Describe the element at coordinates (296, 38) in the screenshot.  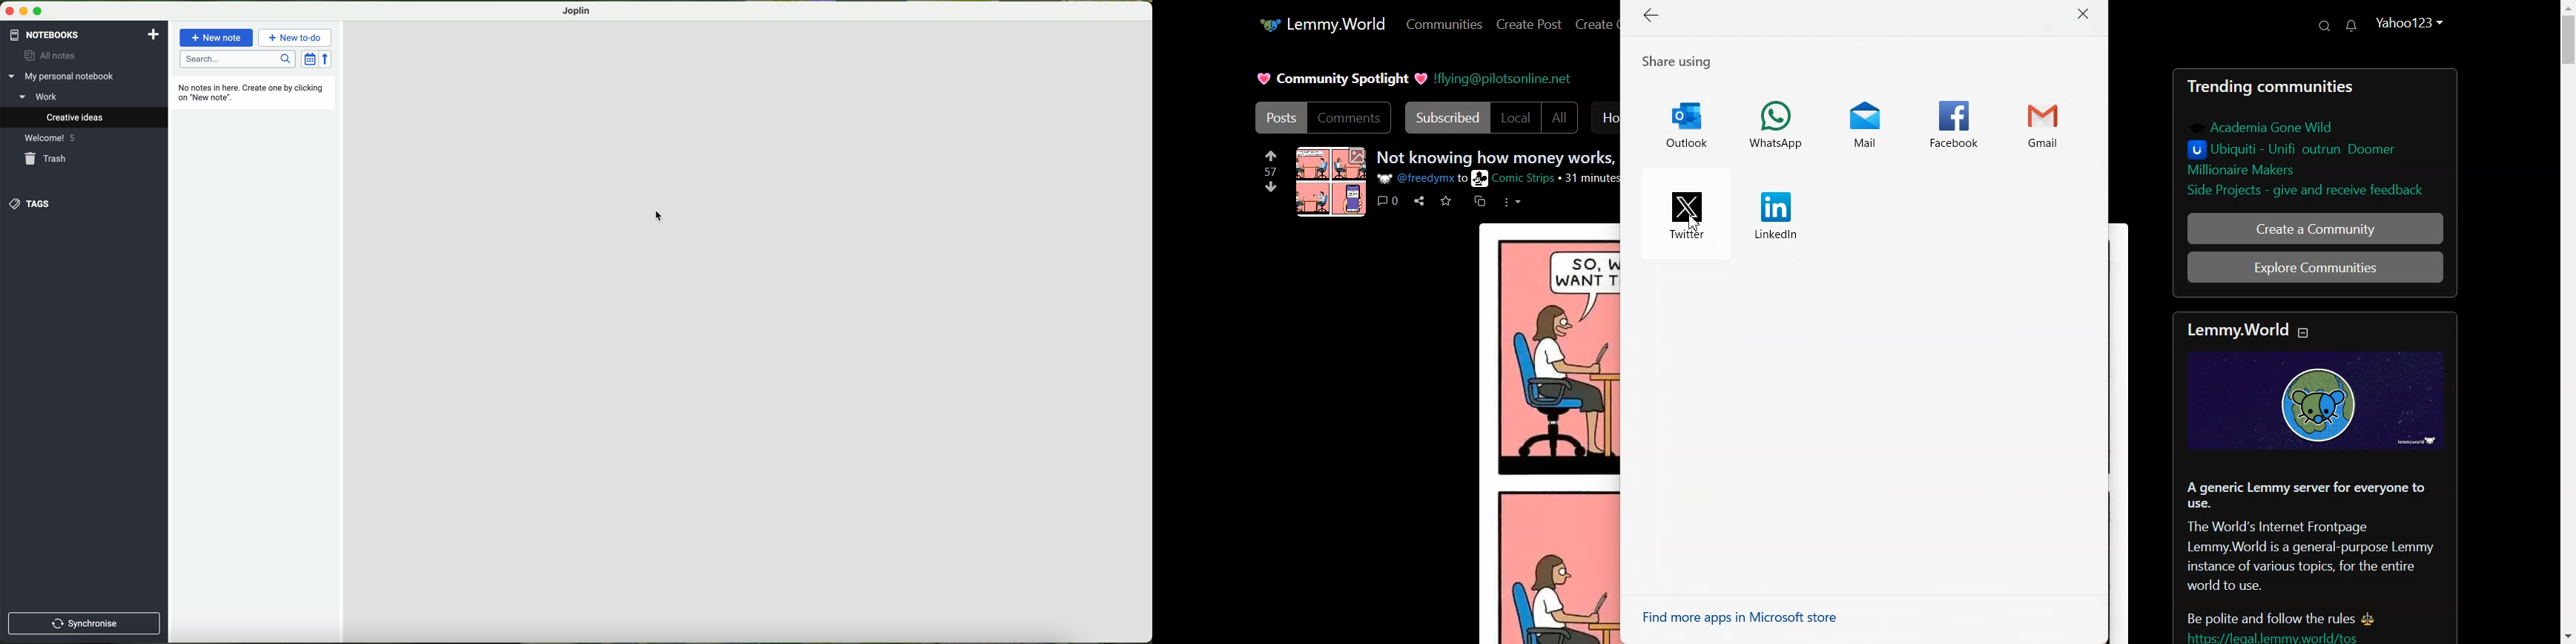
I see `new to-do button` at that location.